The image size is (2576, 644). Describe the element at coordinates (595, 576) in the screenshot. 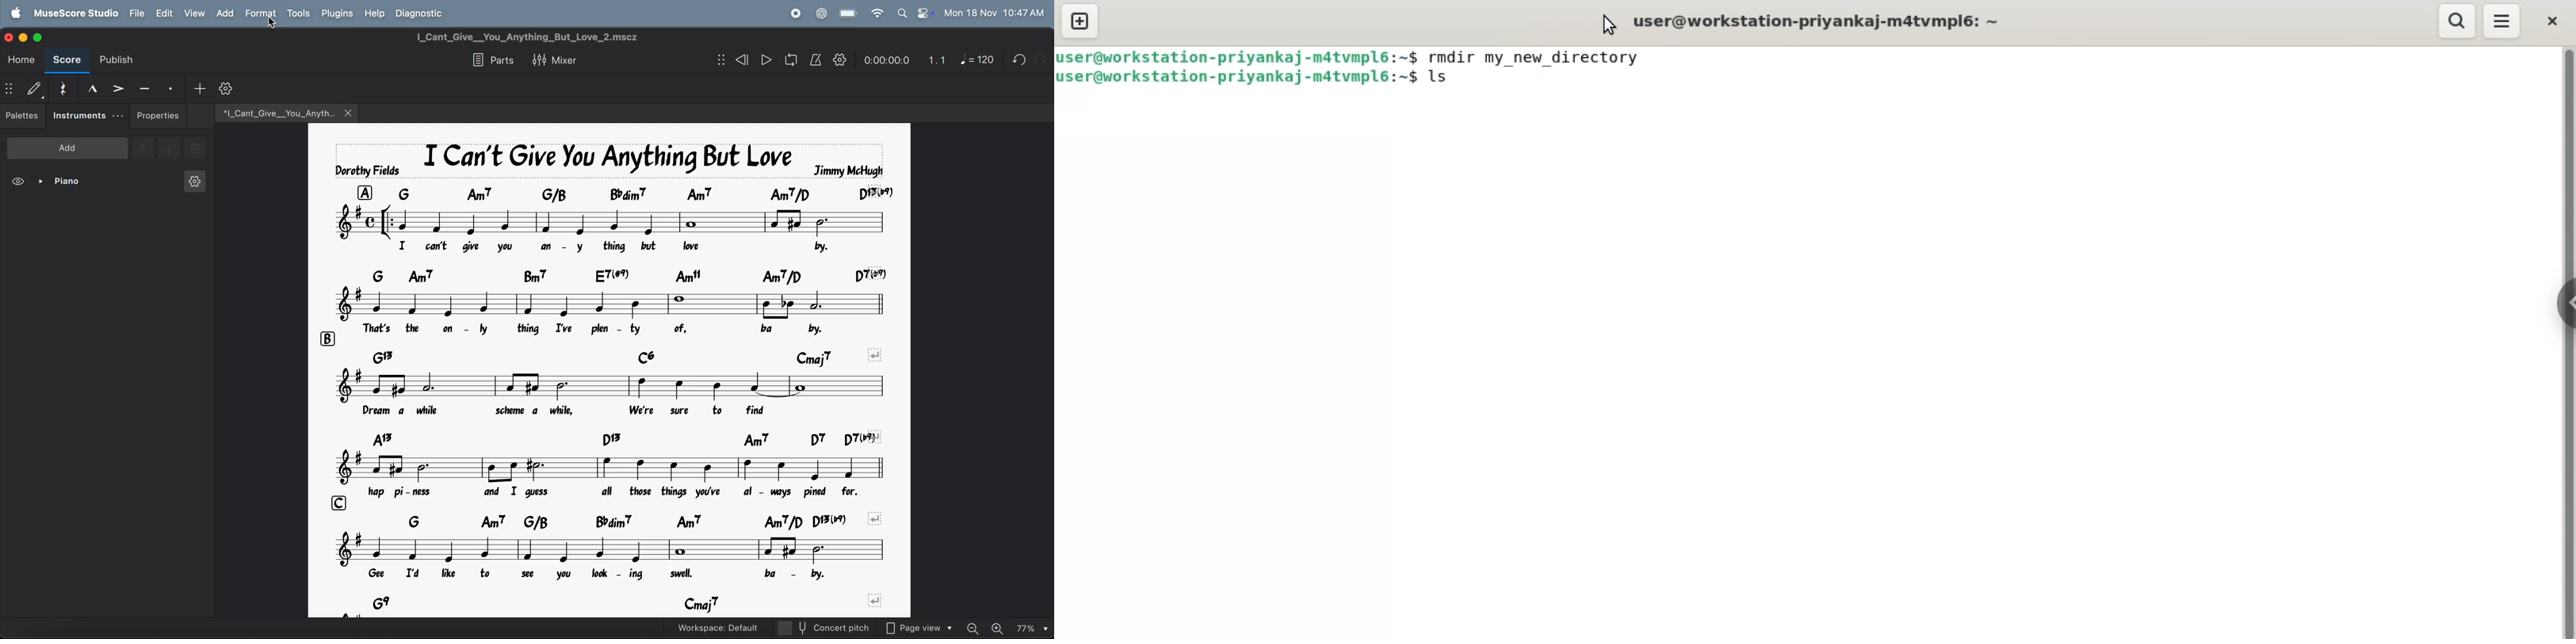

I see `lyrics` at that location.